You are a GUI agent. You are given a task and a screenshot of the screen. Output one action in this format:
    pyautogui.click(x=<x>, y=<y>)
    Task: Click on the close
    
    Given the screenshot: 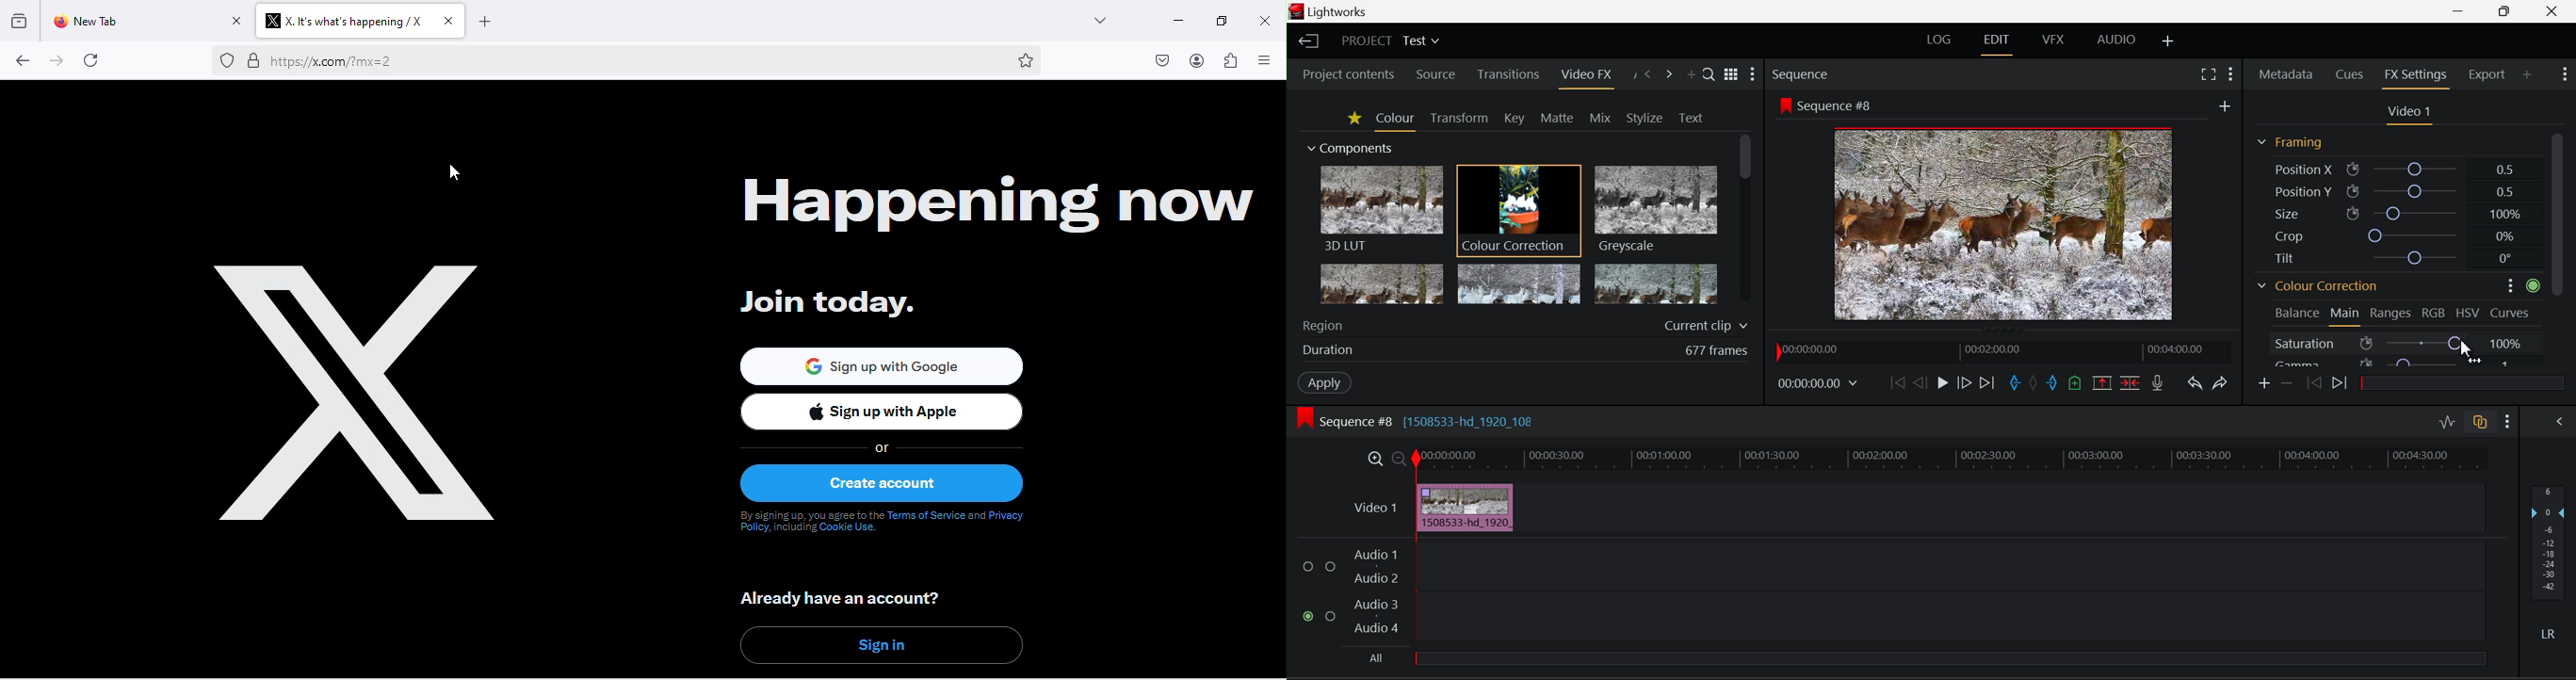 What is the action you would take?
    pyautogui.click(x=1263, y=21)
    